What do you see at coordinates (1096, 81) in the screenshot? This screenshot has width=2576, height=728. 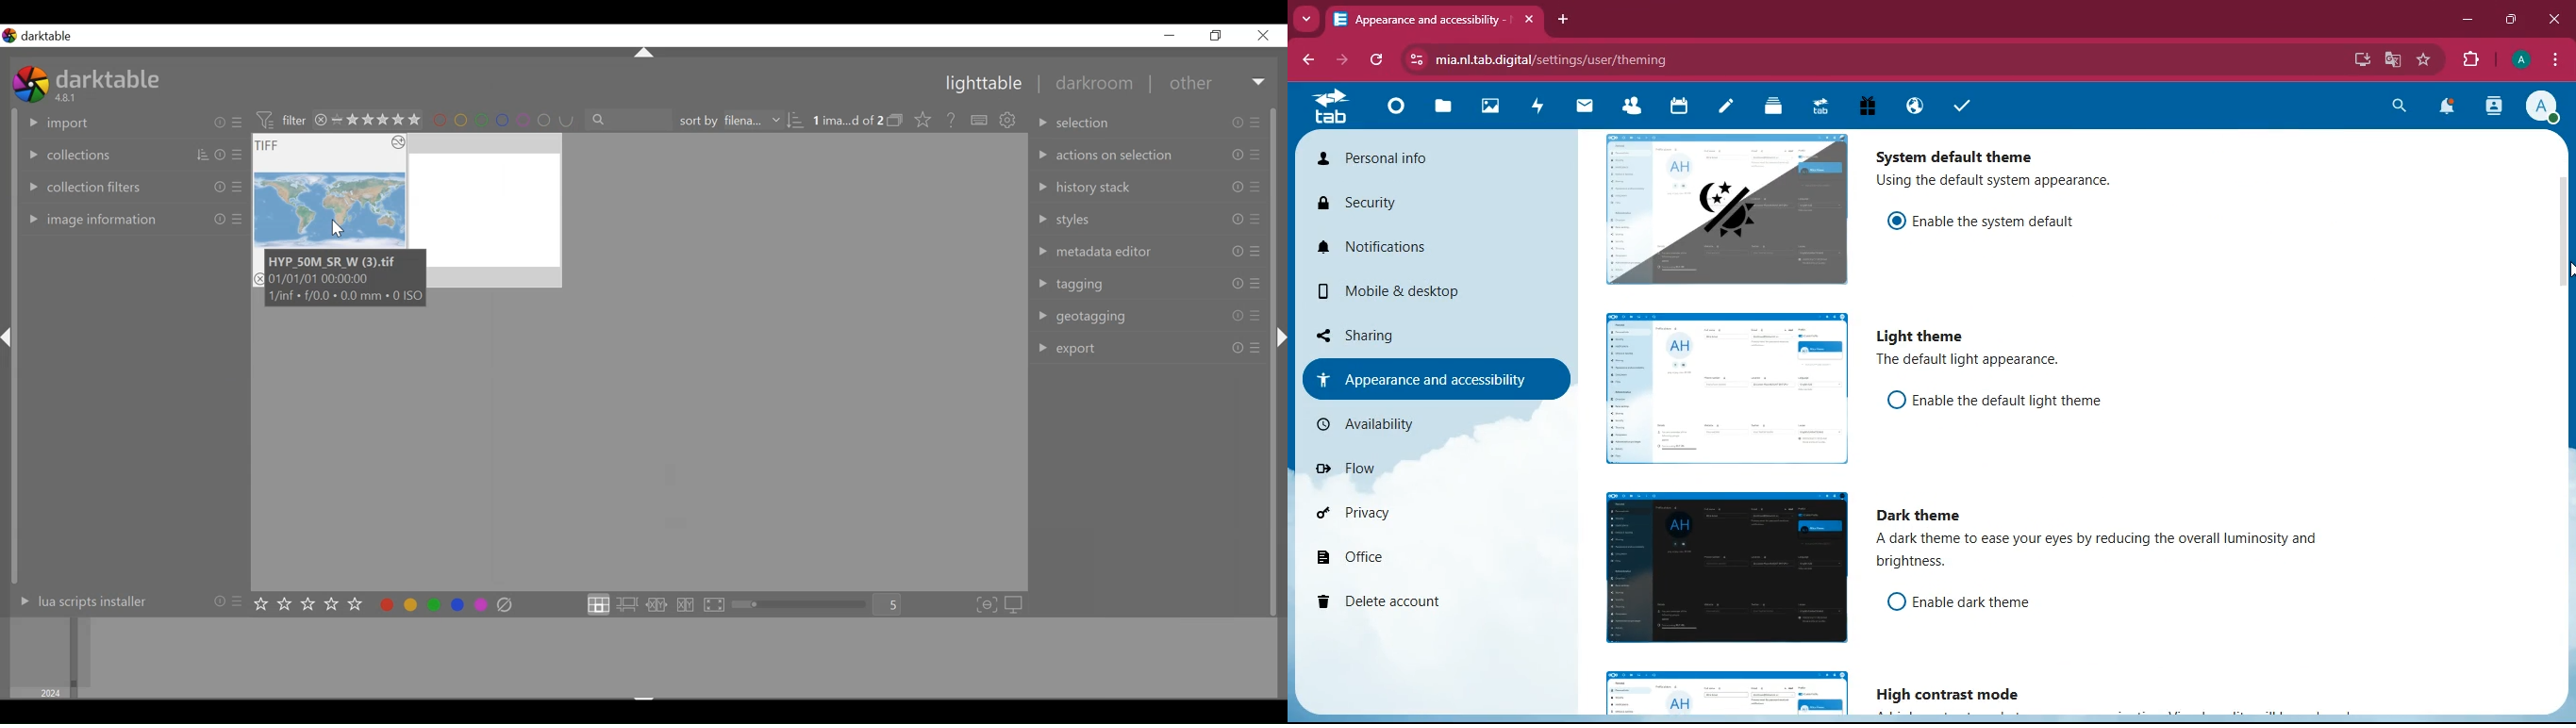 I see `darkroom` at bounding box center [1096, 81].